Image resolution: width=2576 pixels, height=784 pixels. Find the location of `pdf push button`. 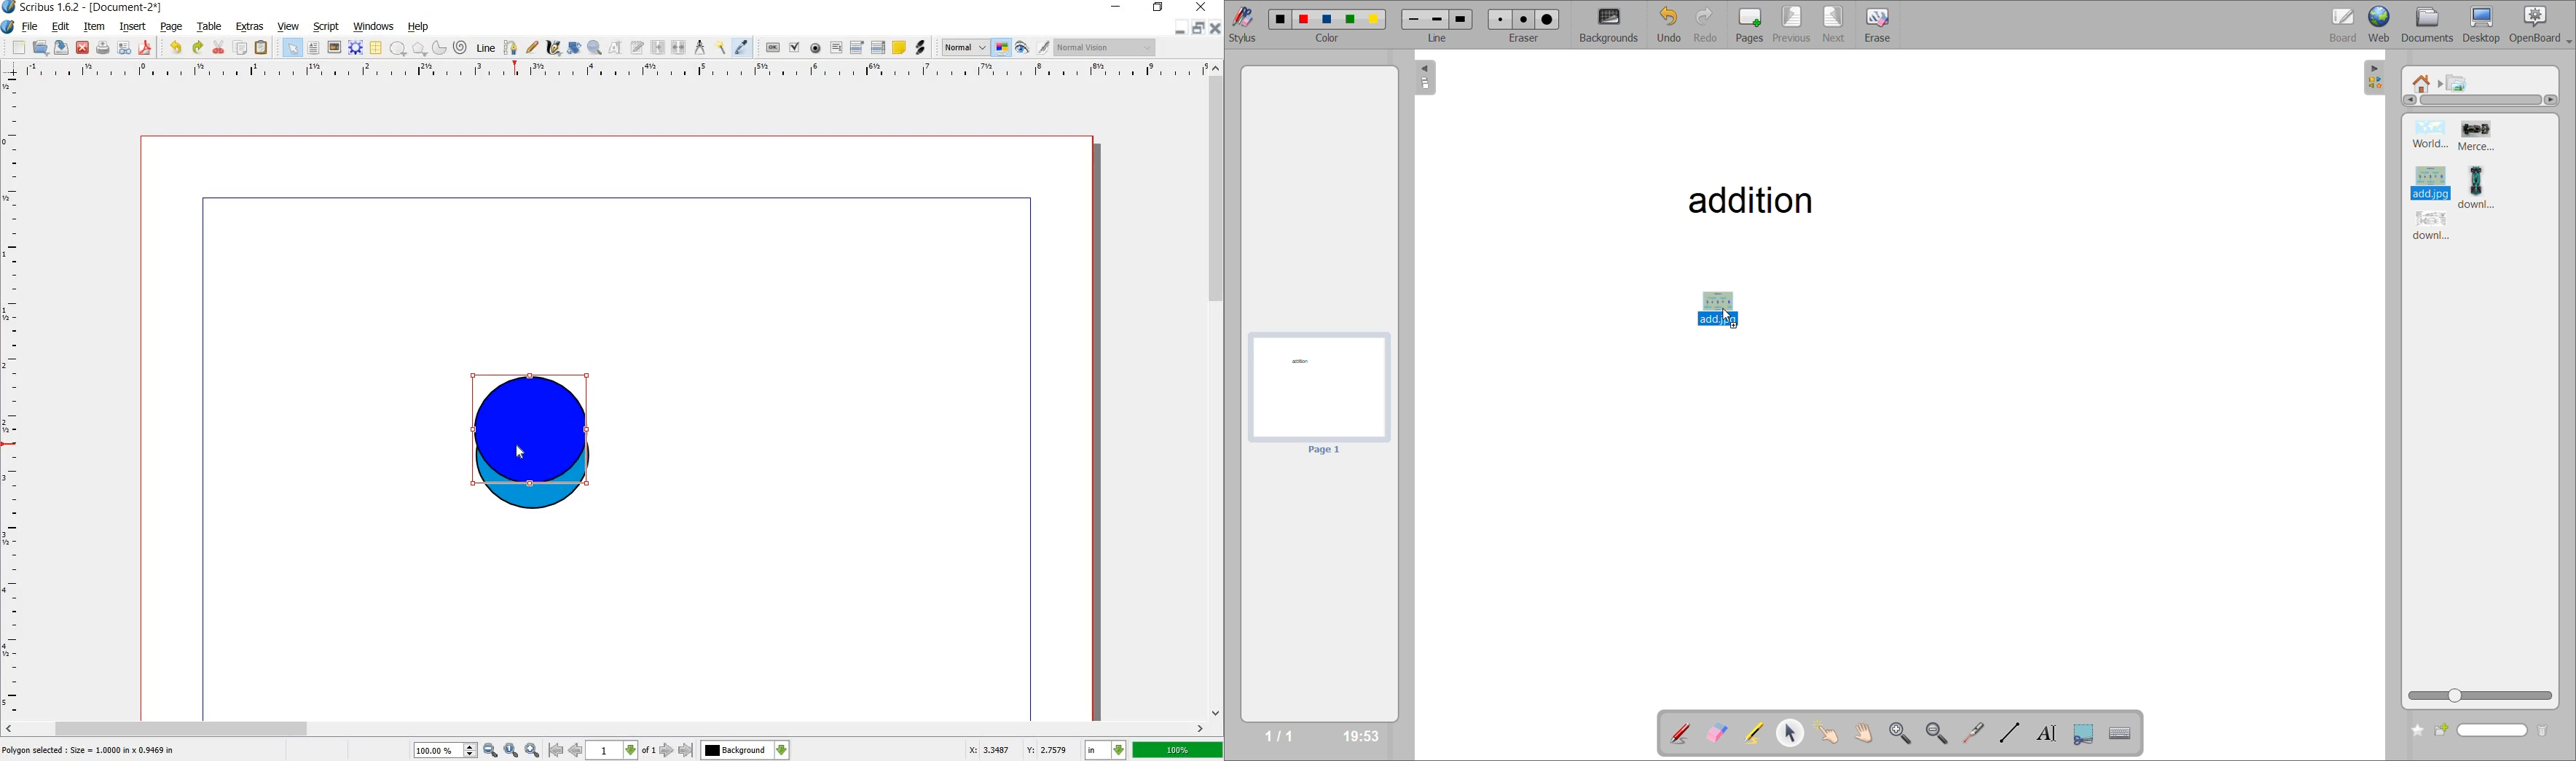

pdf push button is located at coordinates (772, 48).